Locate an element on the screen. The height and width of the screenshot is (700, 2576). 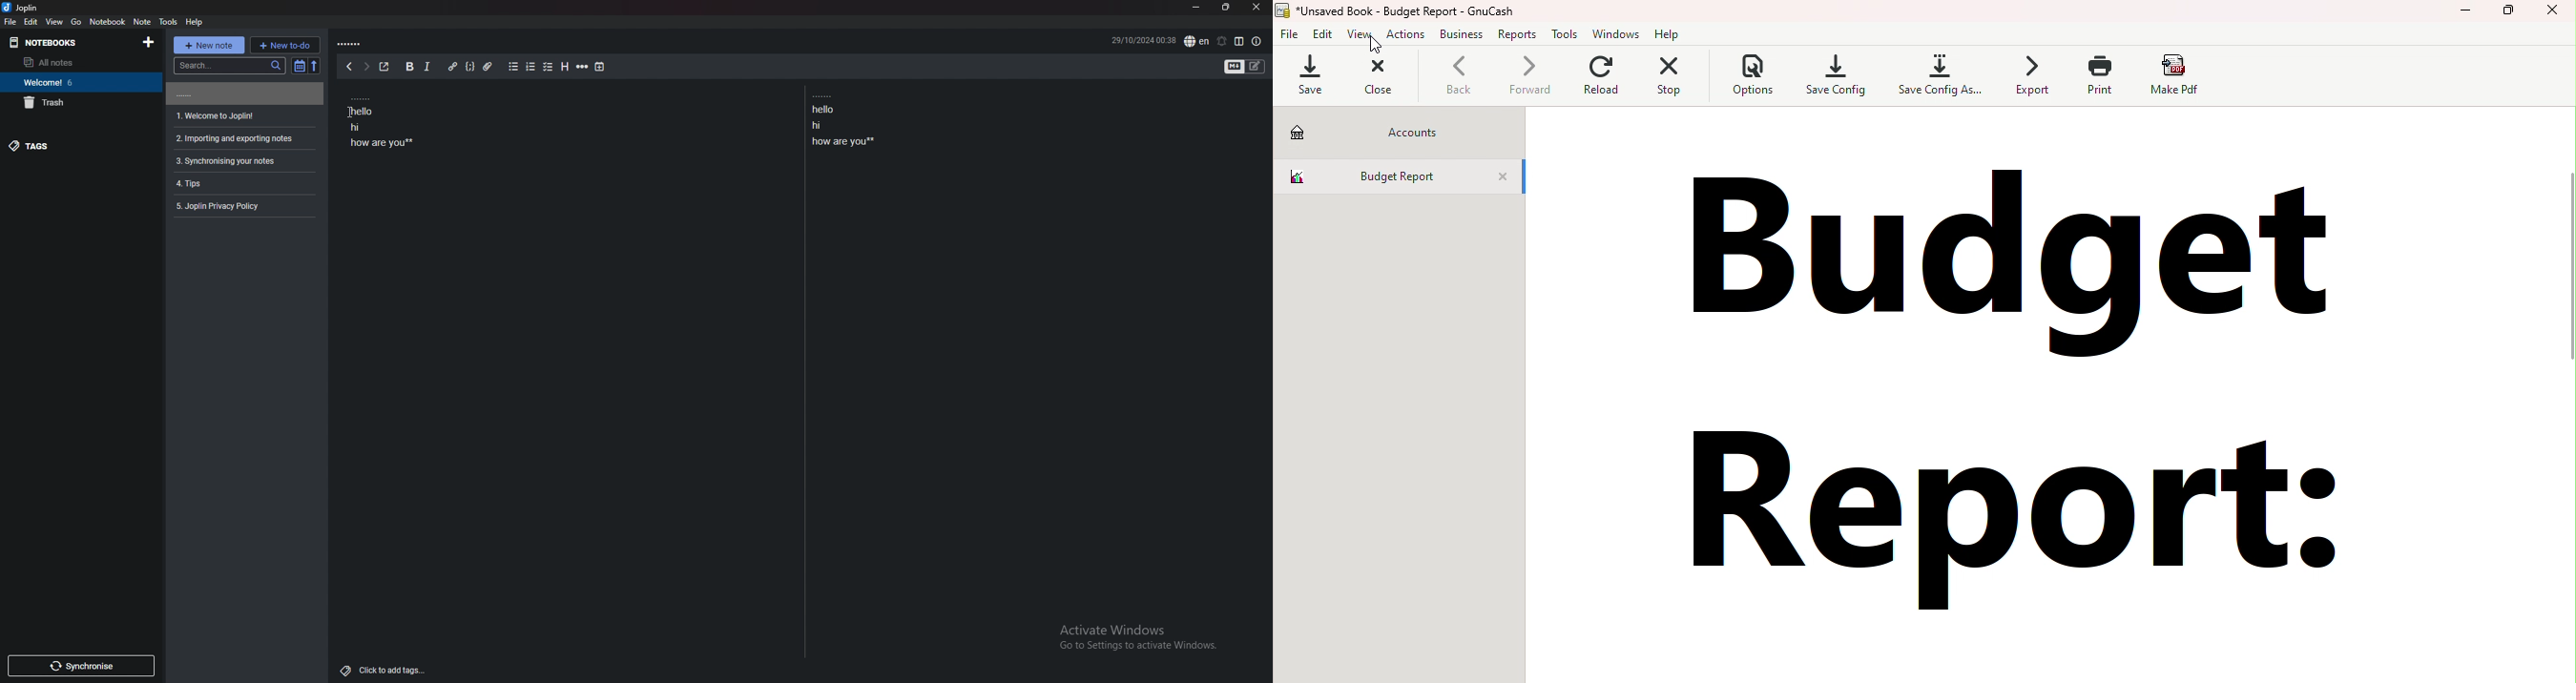
code is located at coordinates (471, 66).